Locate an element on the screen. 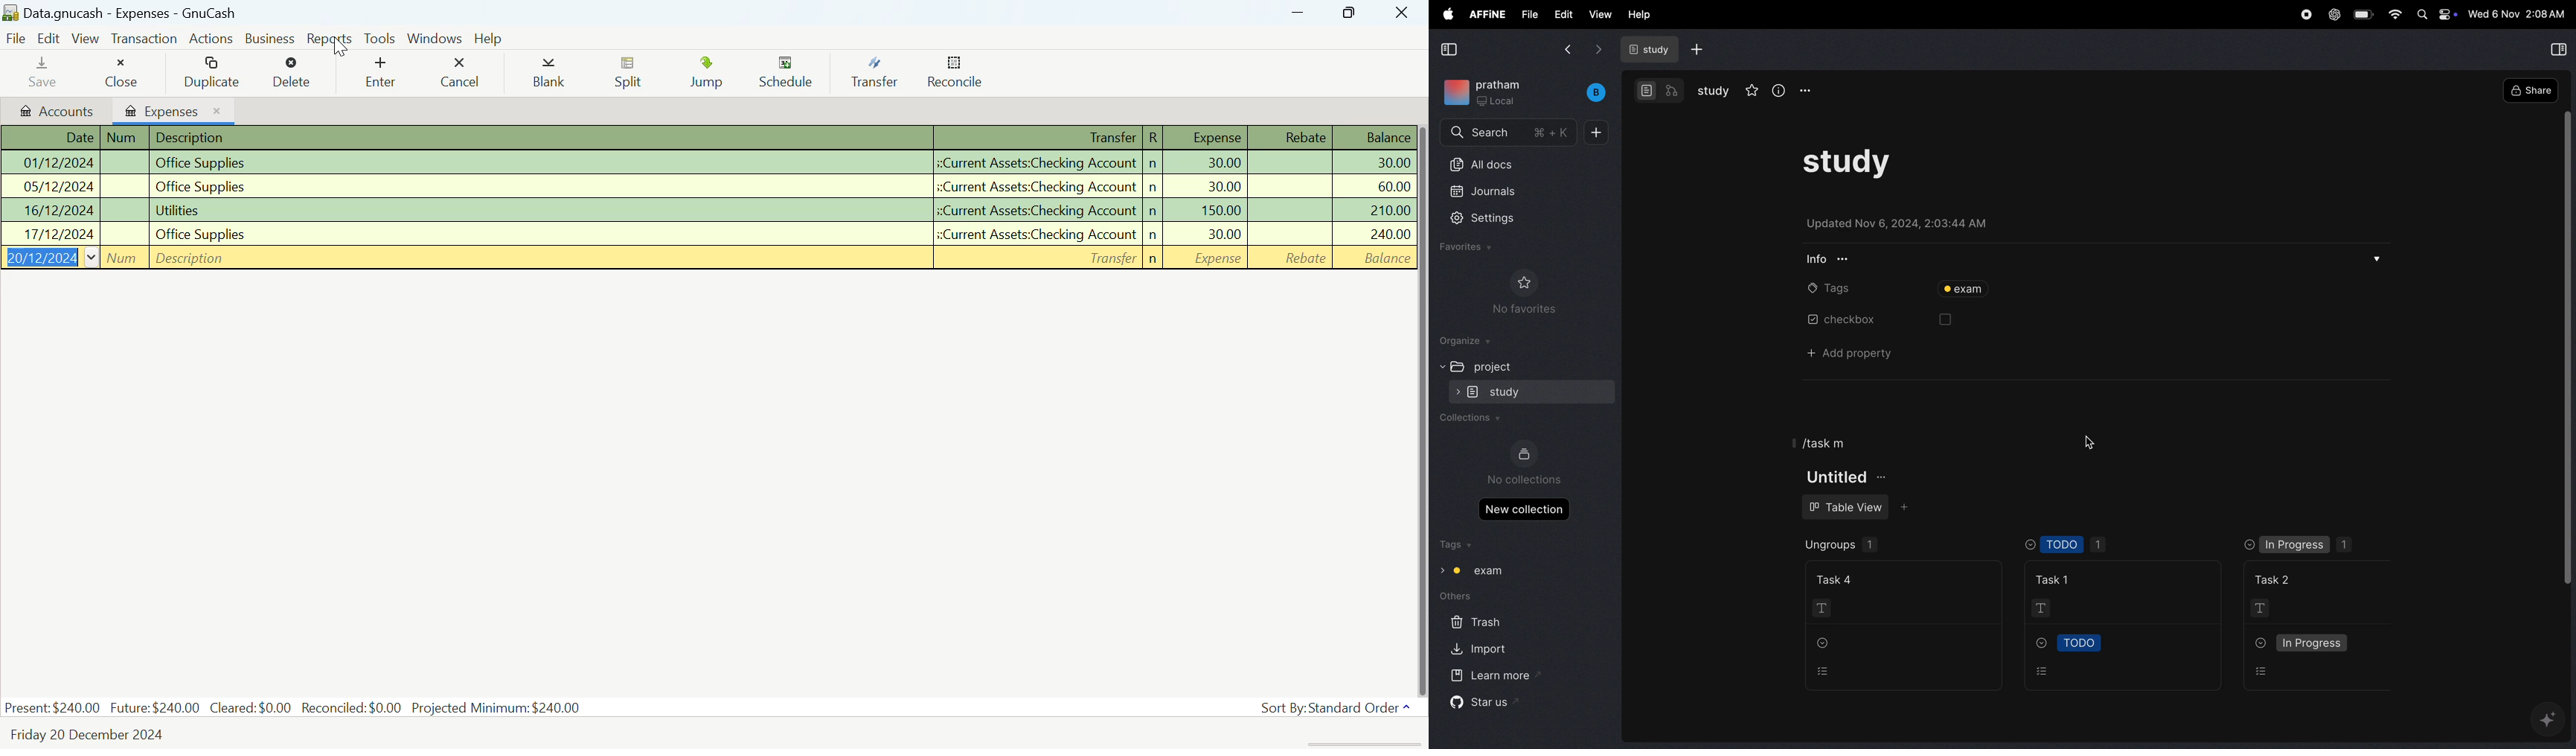 The height and width of the screenshot is (756, 2576). work space is located at coordinates (1524, 94).